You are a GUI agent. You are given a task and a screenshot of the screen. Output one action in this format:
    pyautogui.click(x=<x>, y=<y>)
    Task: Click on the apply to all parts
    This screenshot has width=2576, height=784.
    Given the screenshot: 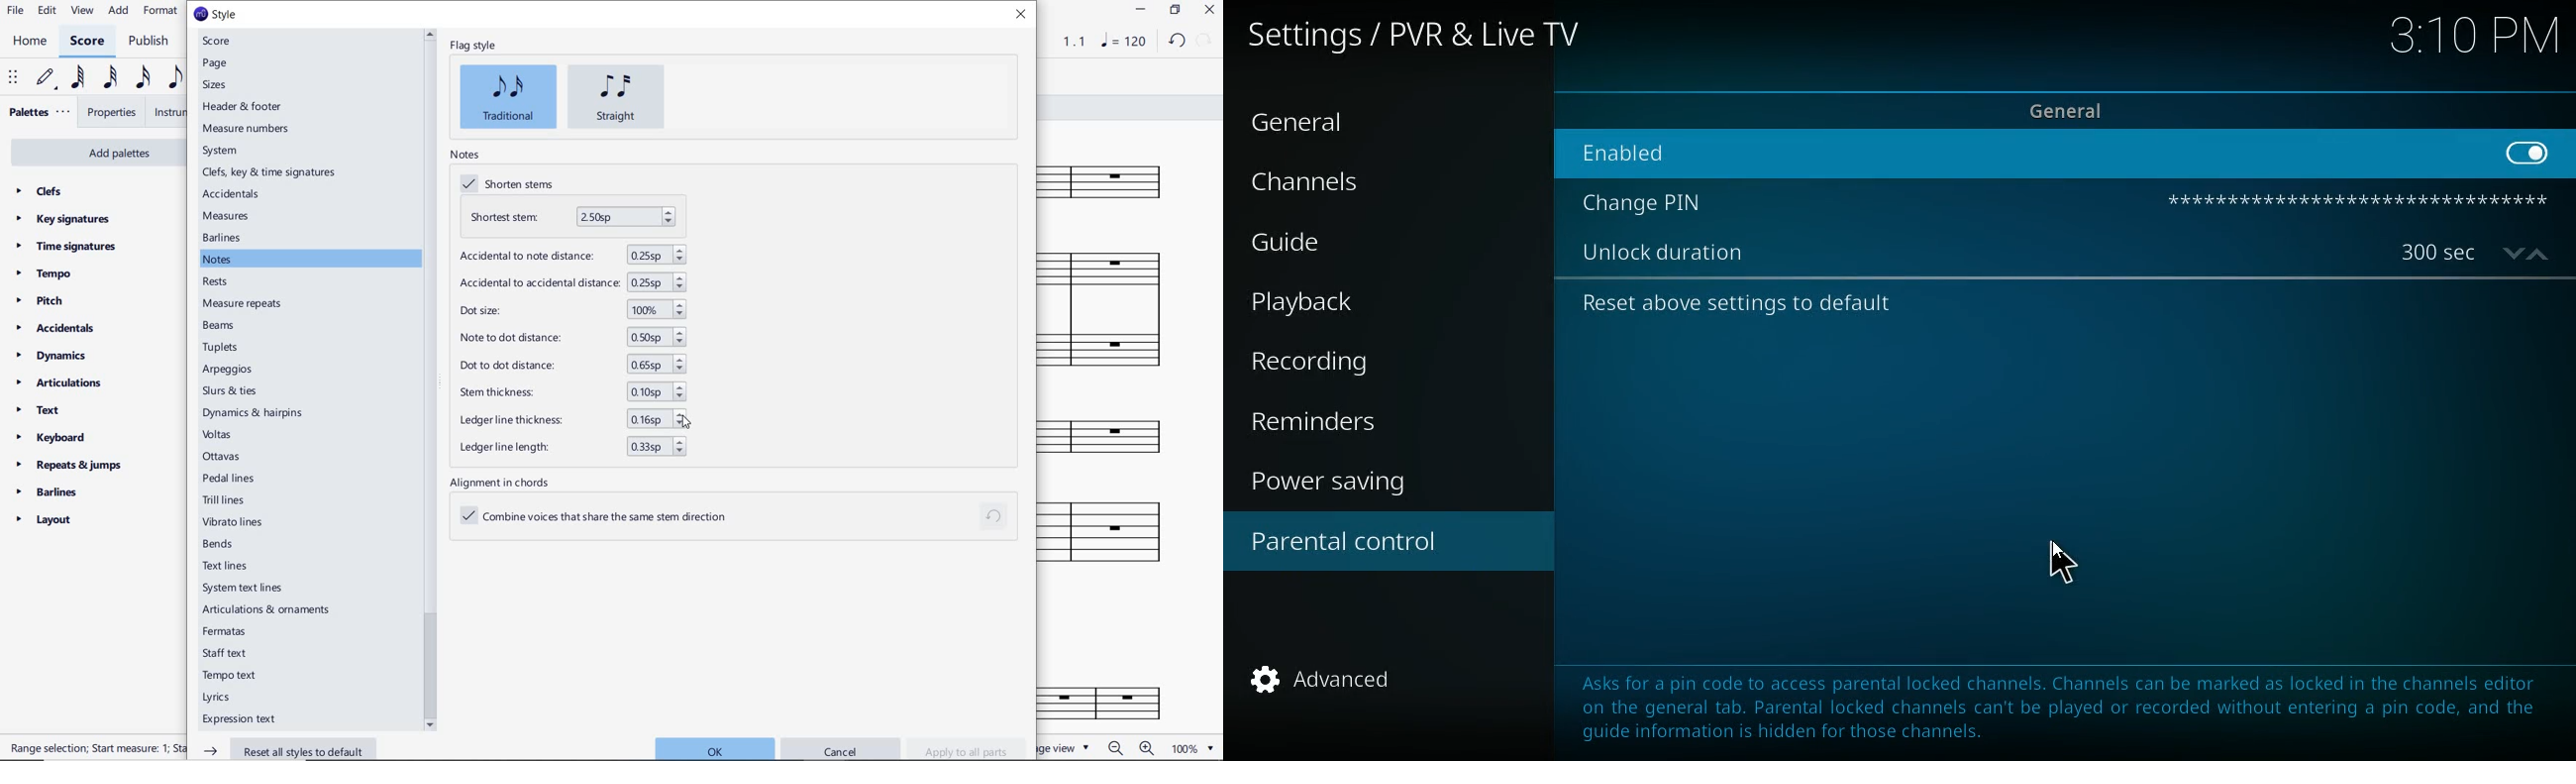 What is the action you would take?
    pyautogui.click(x=967, y=748)
    